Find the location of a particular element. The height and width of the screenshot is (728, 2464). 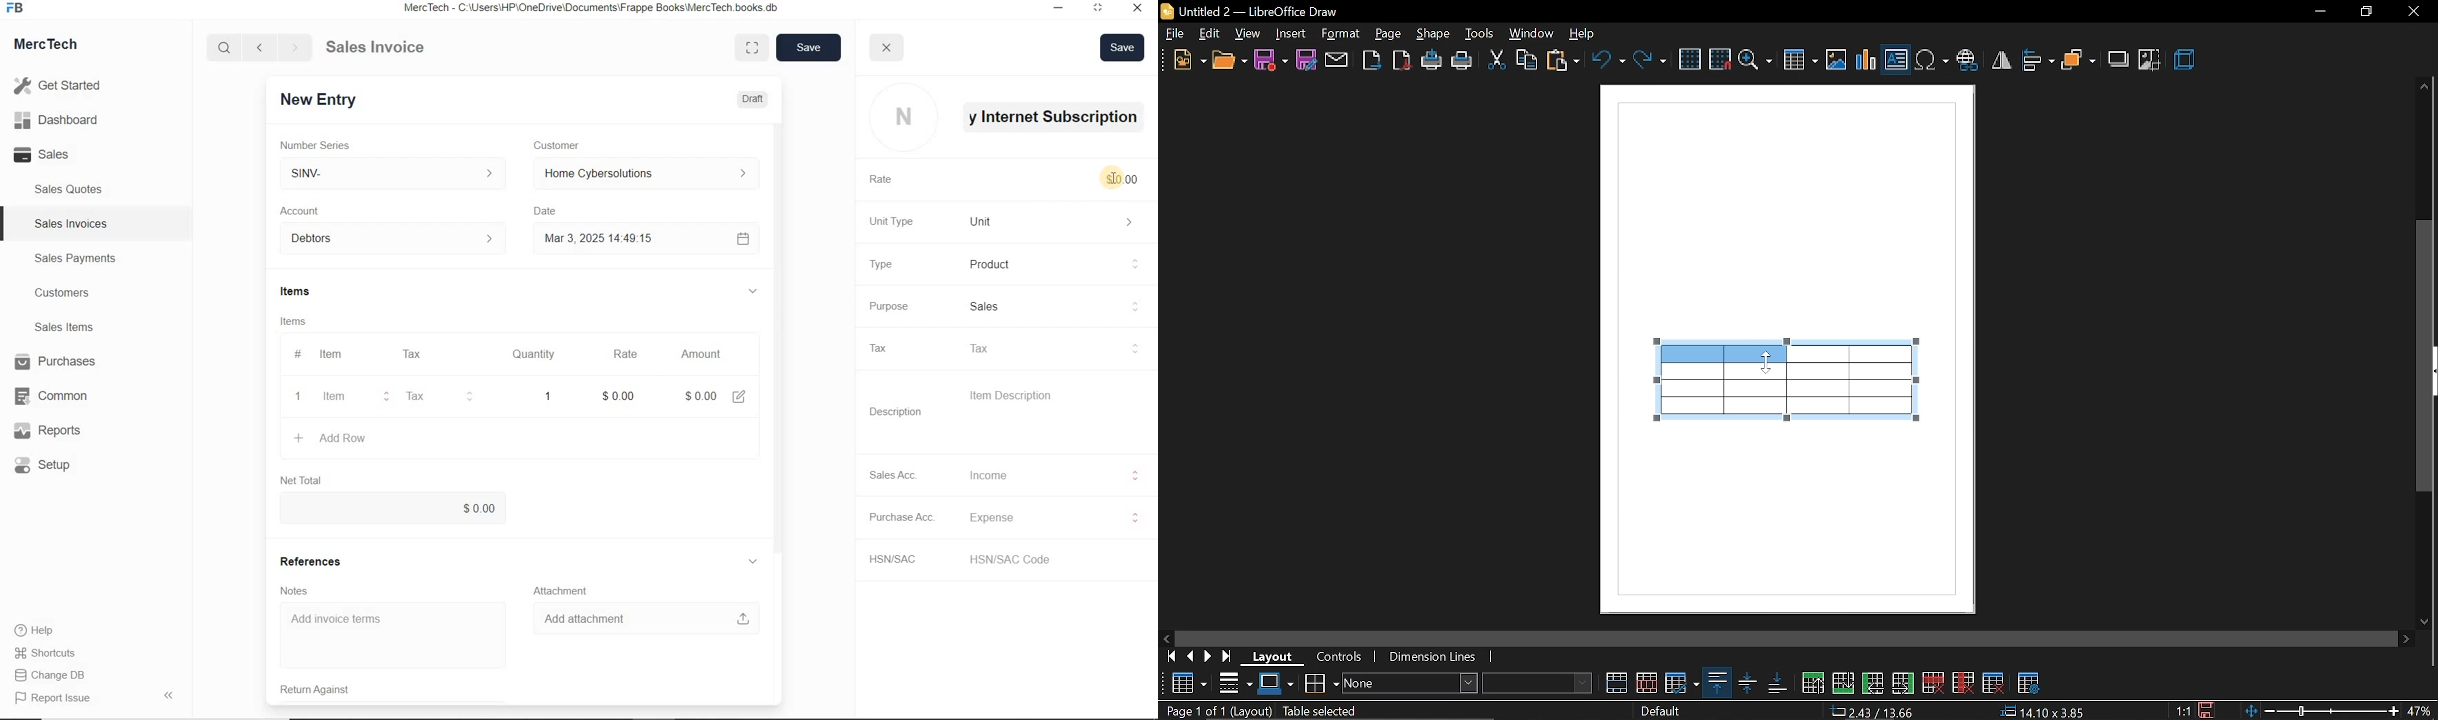

insert text is located at coordinates (1897, 58).